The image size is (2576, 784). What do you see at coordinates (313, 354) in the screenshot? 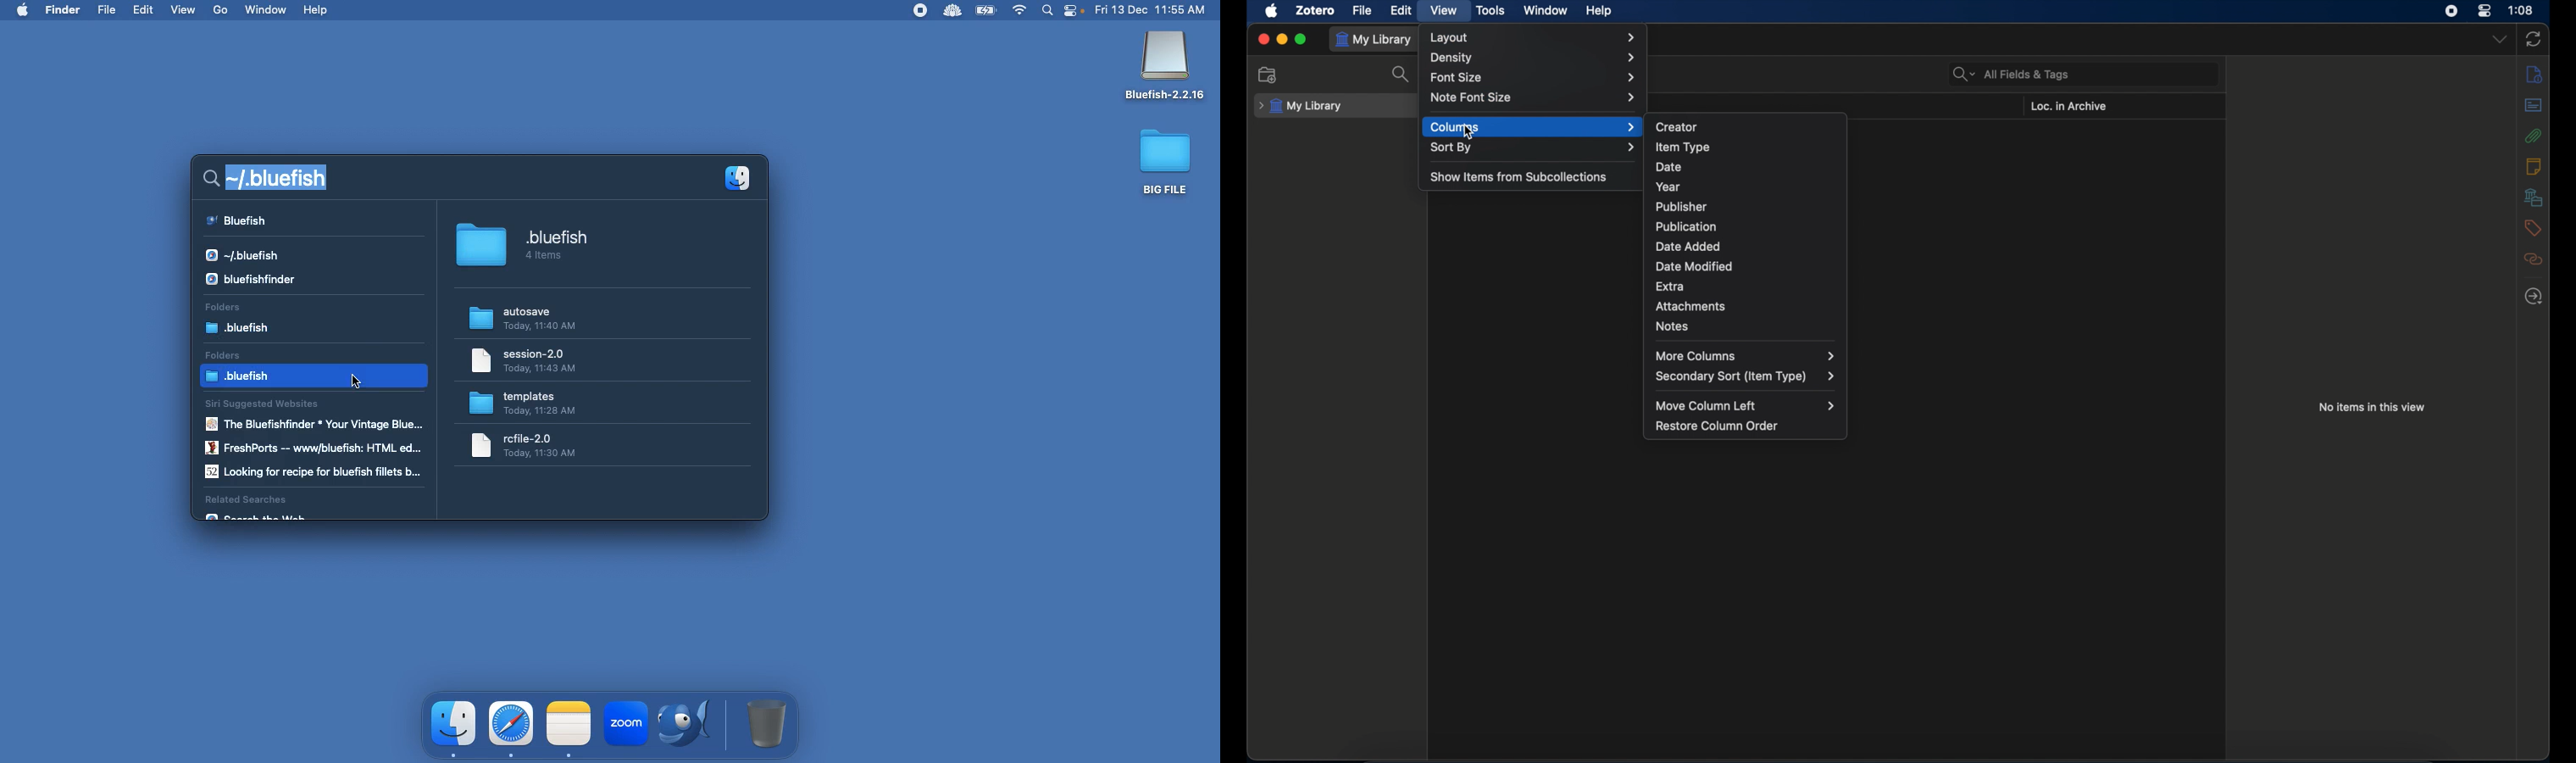
I see `Folders` at bounding box center [313, 354].